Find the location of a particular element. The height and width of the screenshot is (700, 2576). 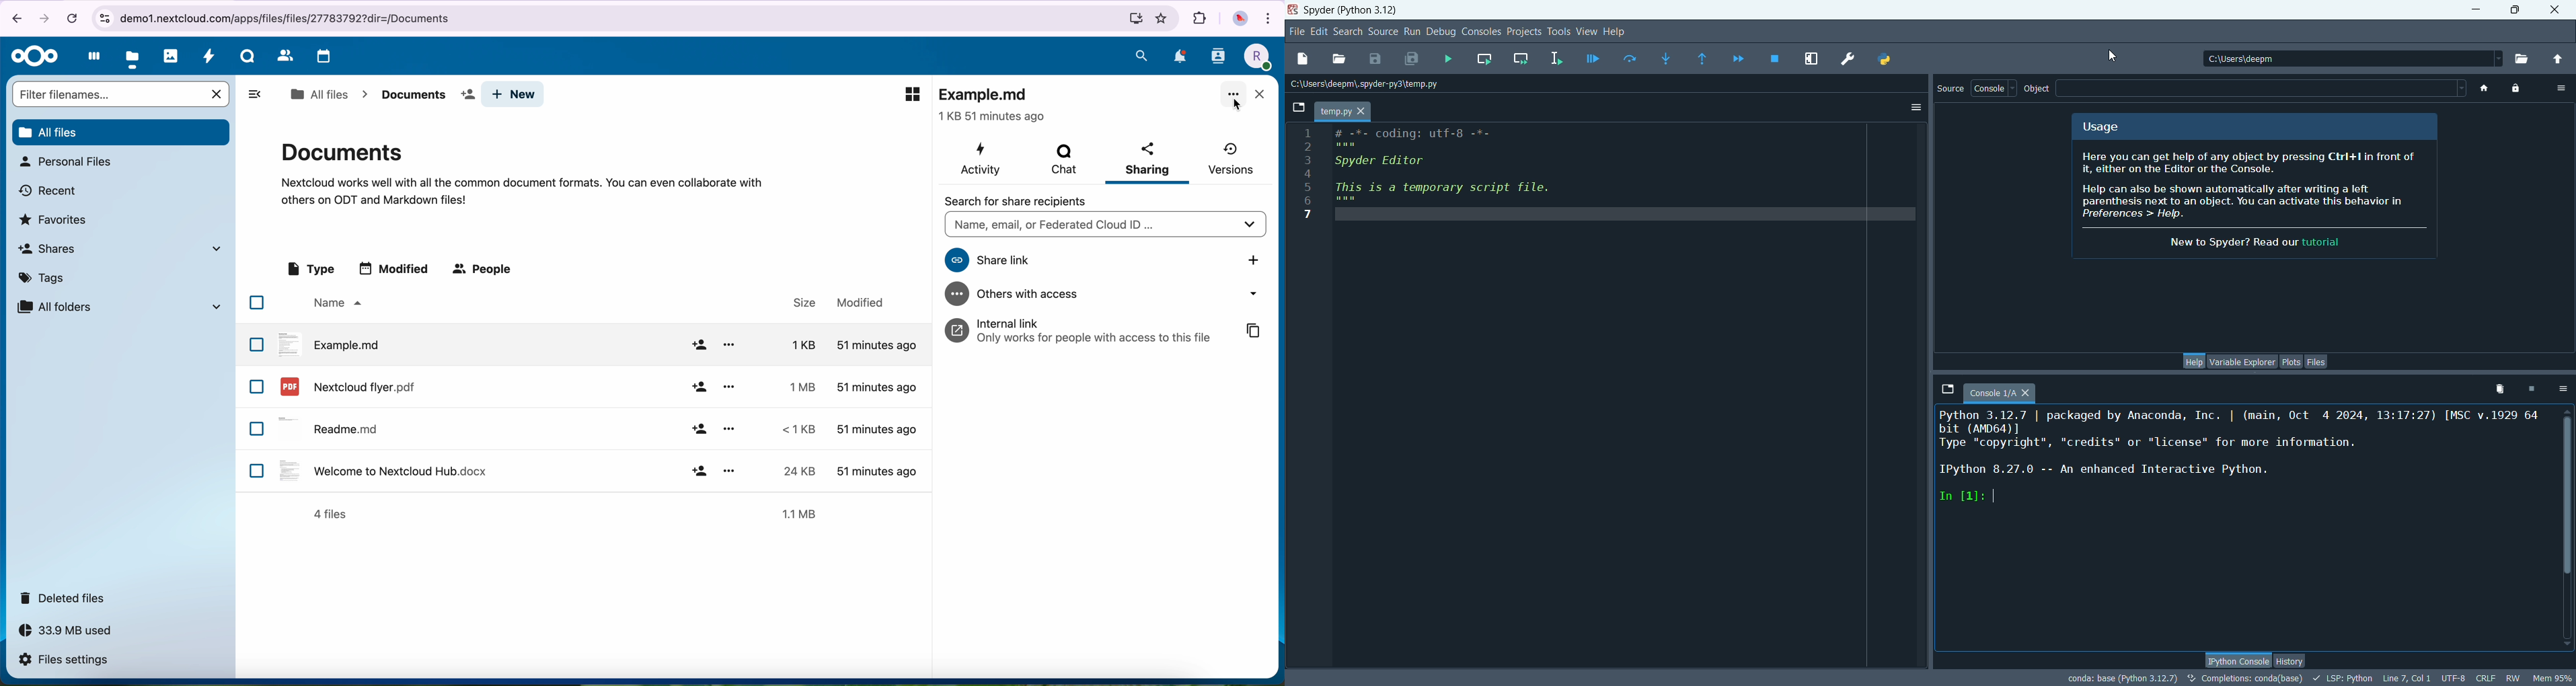

all folders tab is located at coordinates (118, 306).